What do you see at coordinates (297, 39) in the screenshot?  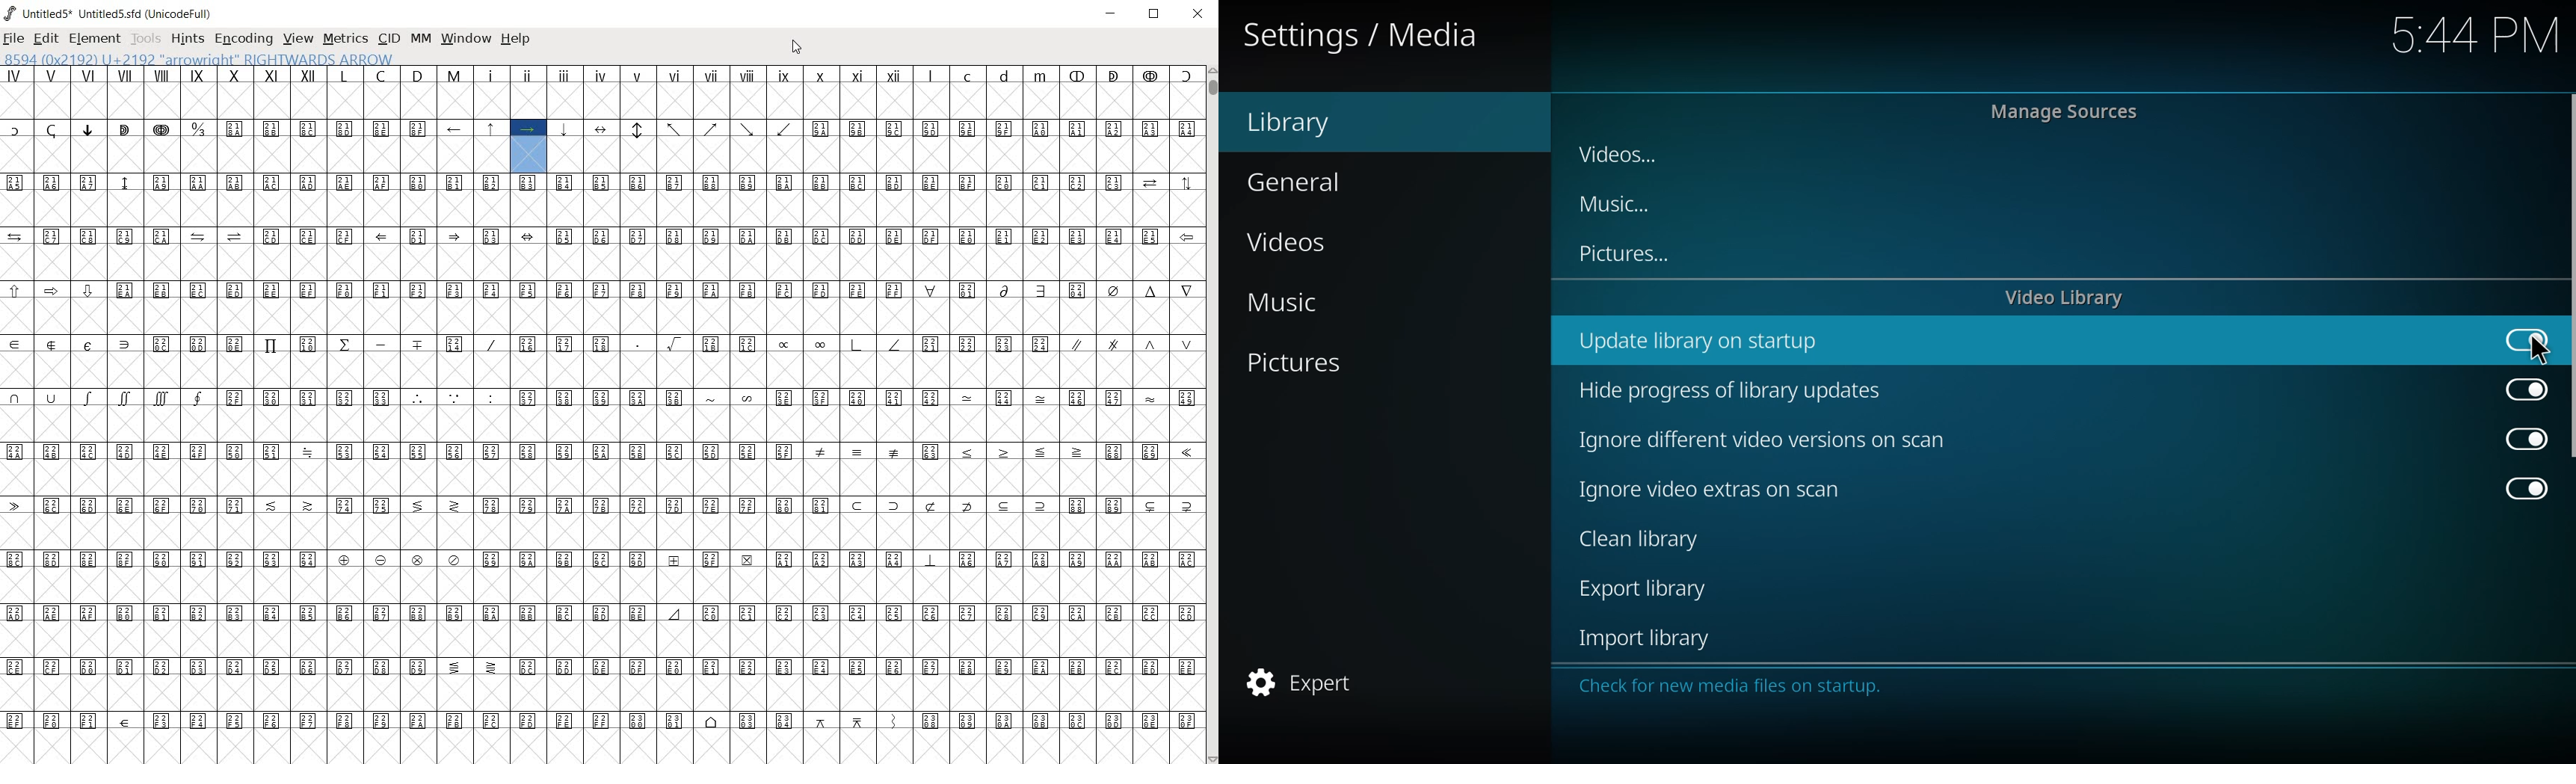 I see `VIEW` at bounding box center [297, 39].